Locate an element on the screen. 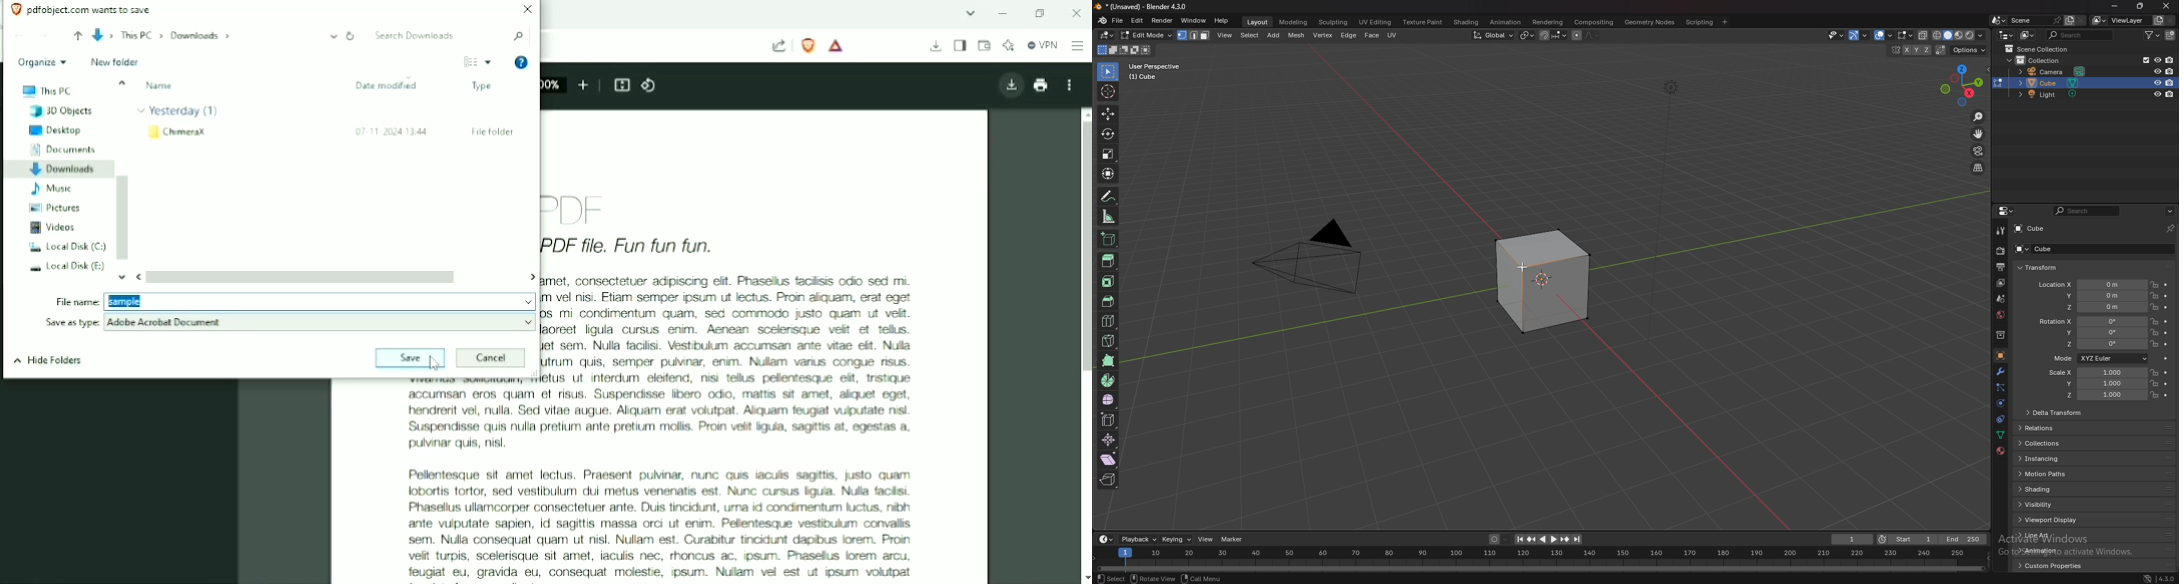 The height and width of the screenshot is (588, 2184). location z is located at coordinates (2094, 307).